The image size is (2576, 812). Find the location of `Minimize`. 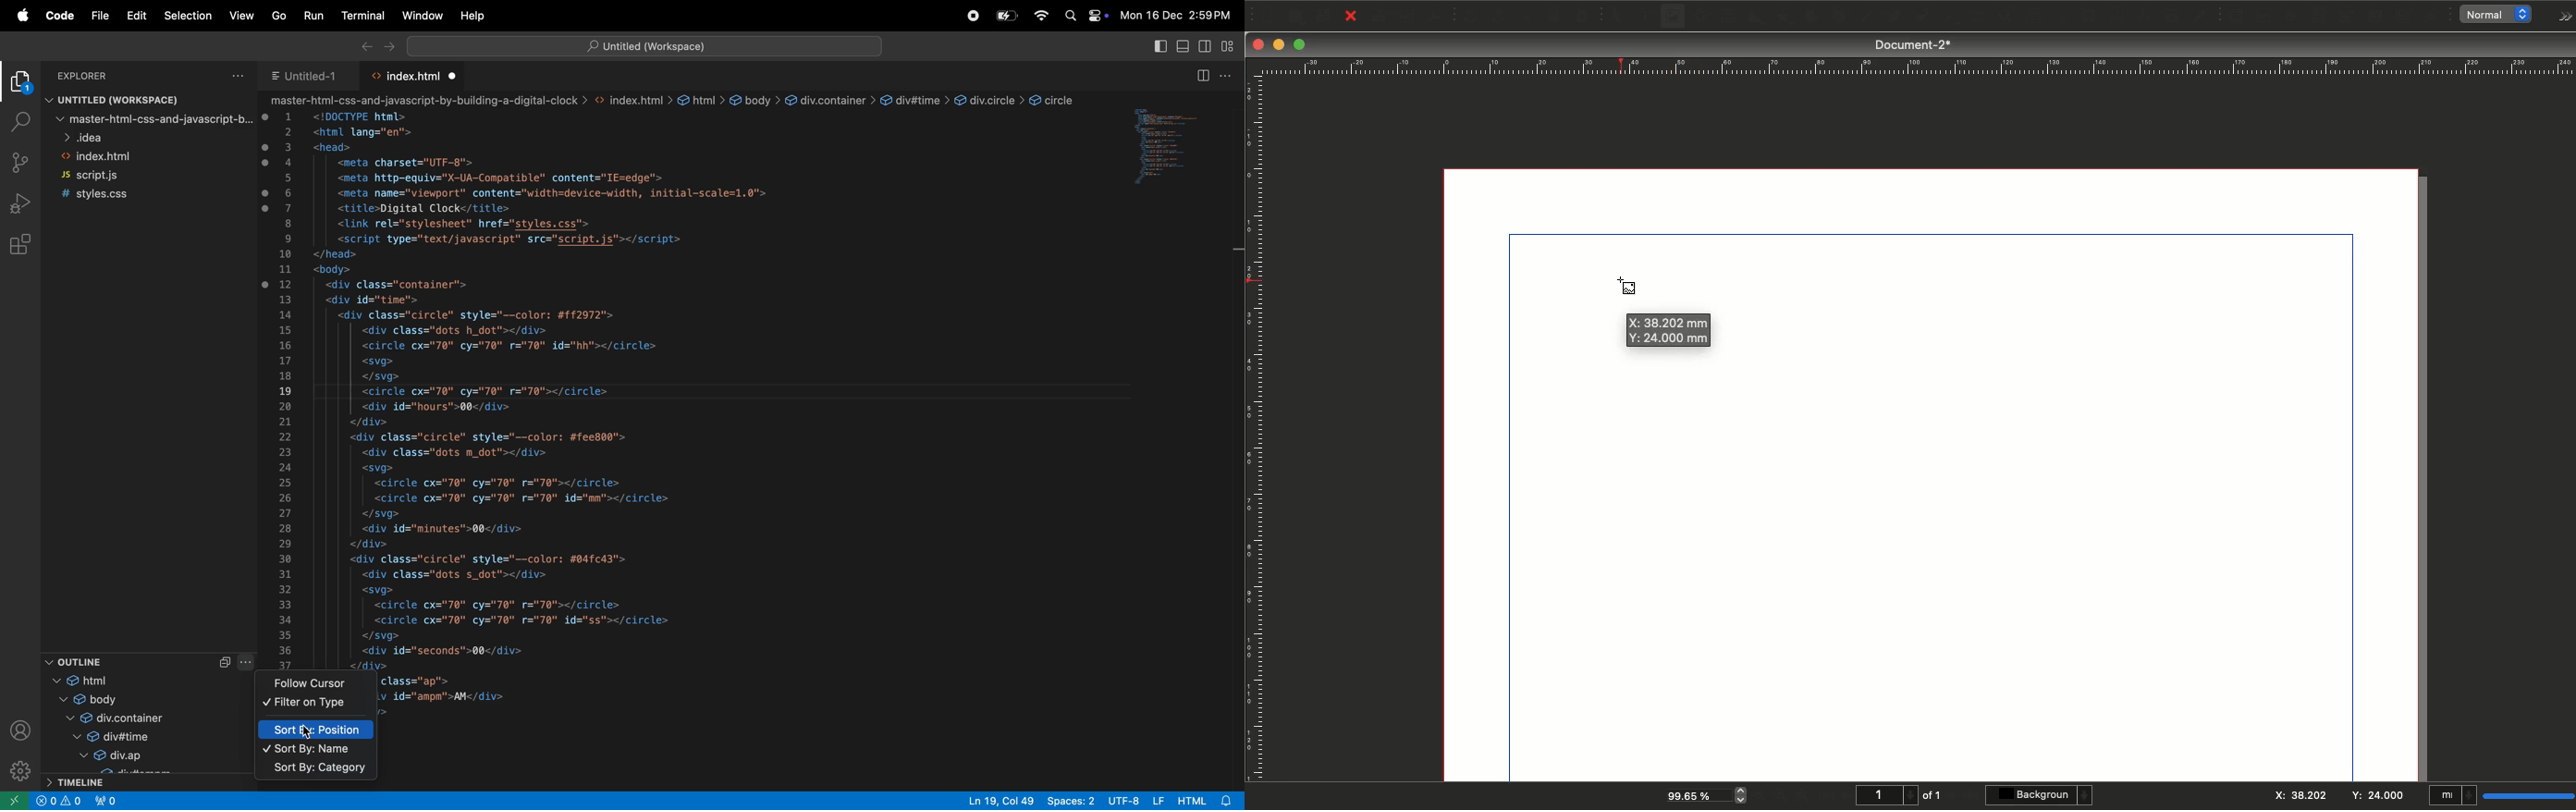

Minimize is located at coordinates (1281, 45).